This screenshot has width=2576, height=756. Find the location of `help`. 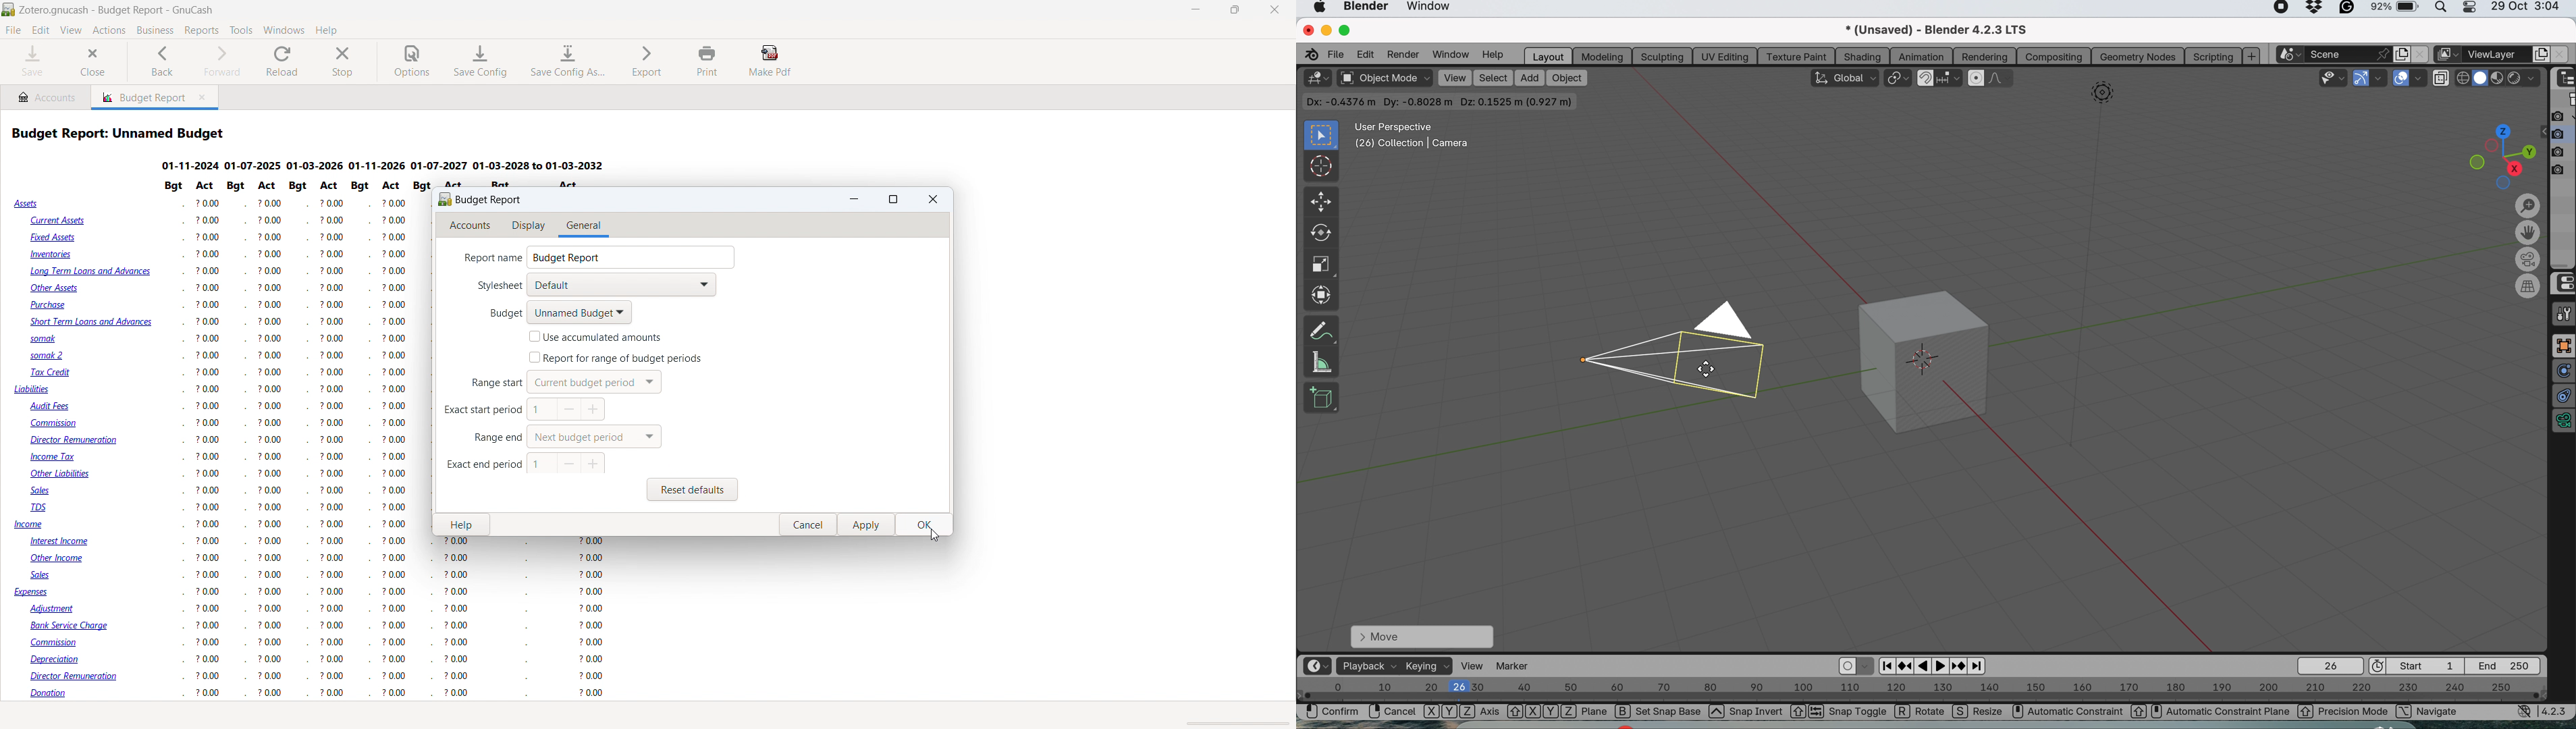

help is located at coordinates (461, 525).